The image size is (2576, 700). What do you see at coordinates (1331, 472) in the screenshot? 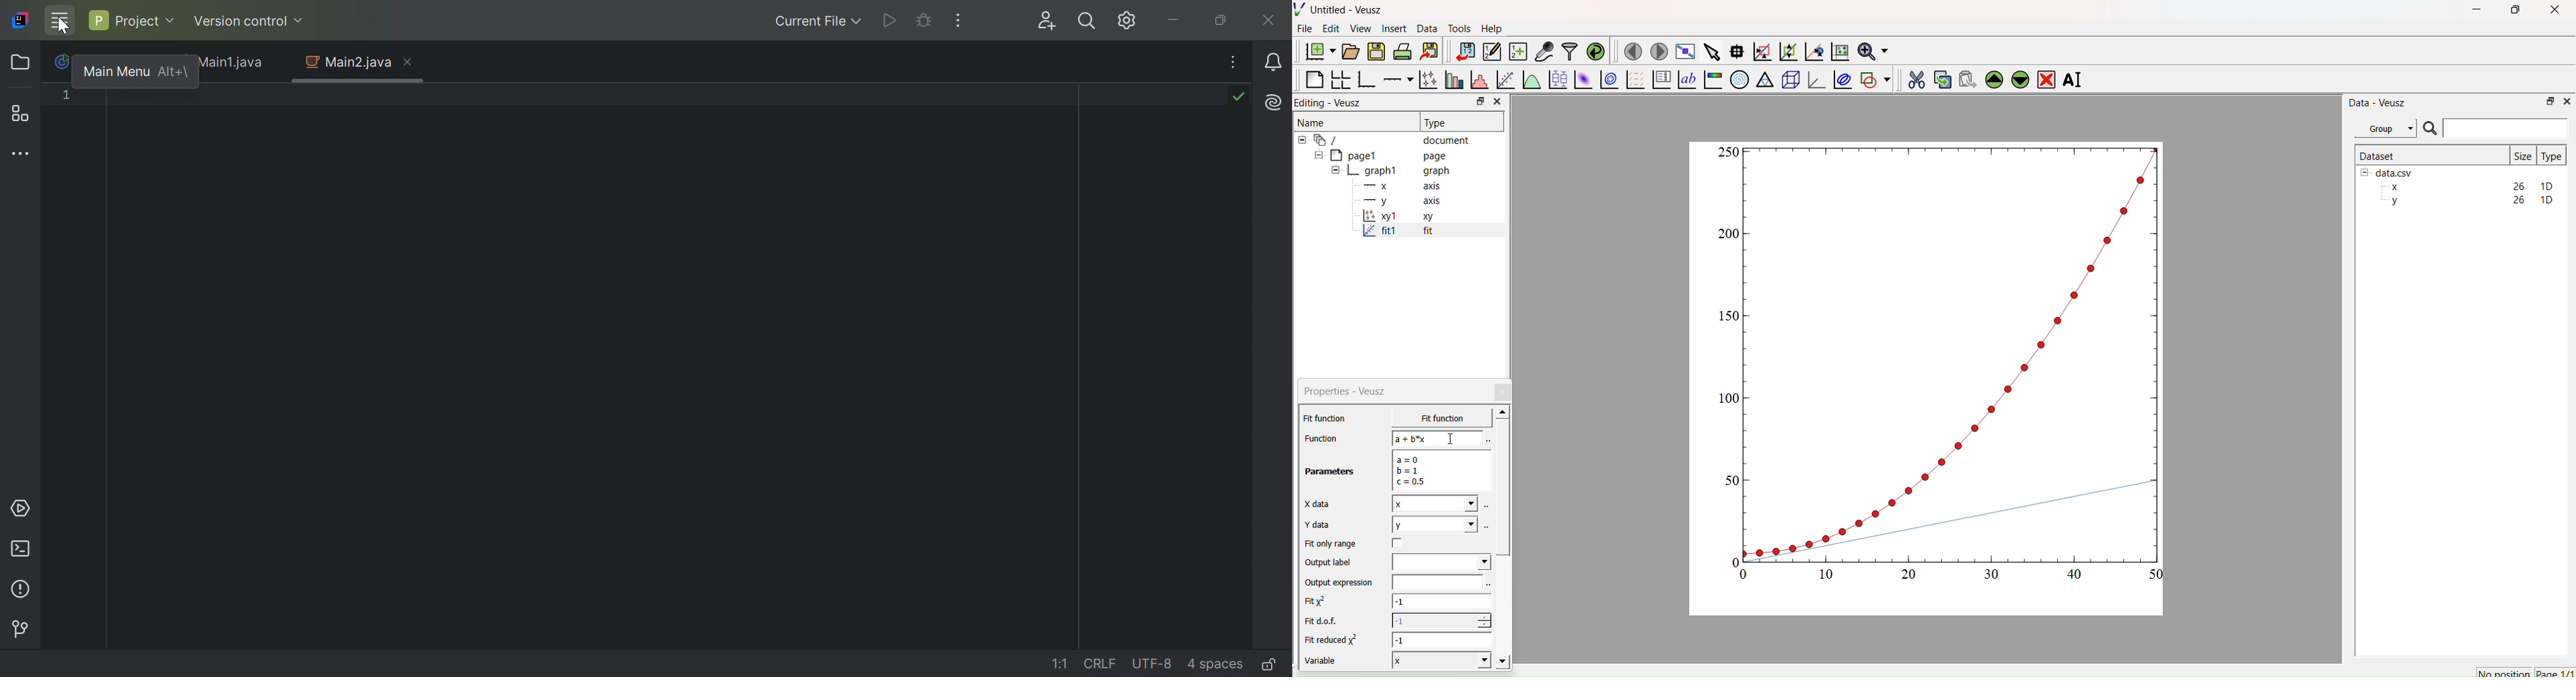
I see `Parameters` at bounding box center [1331, 472].